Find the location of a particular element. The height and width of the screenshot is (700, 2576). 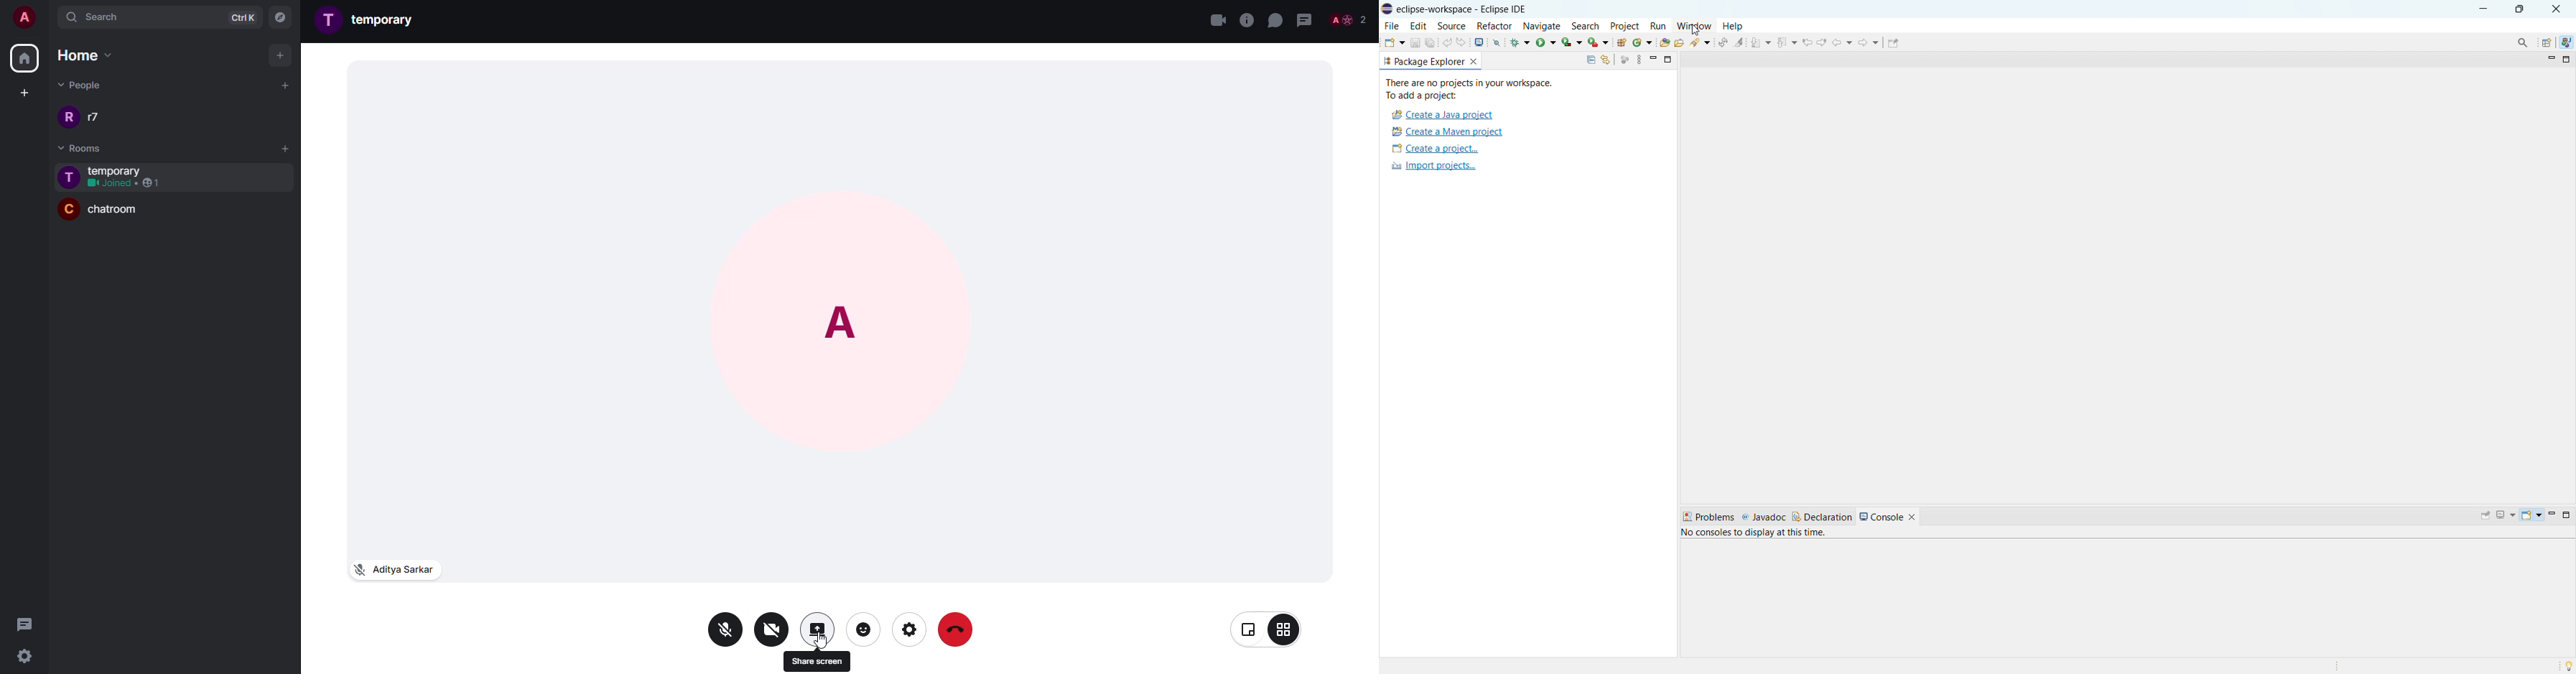

threads is located at coordinates (1305, 19).